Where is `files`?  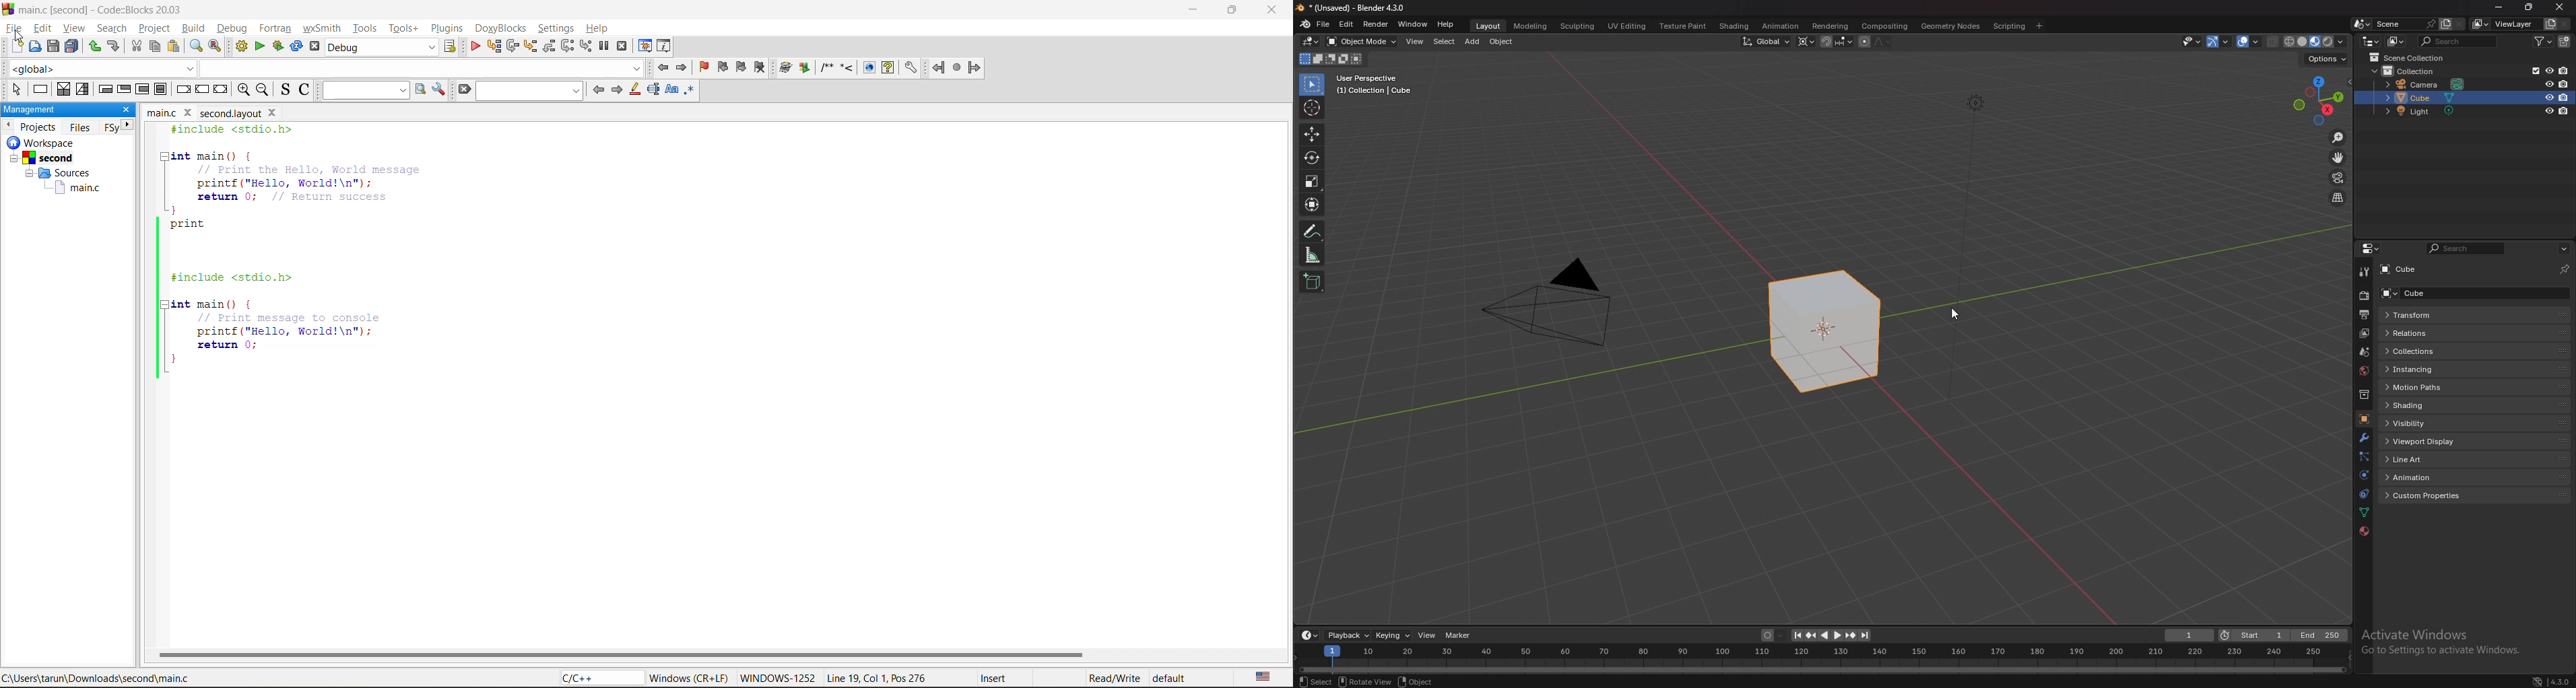 files is located at coordinates (80, 127).